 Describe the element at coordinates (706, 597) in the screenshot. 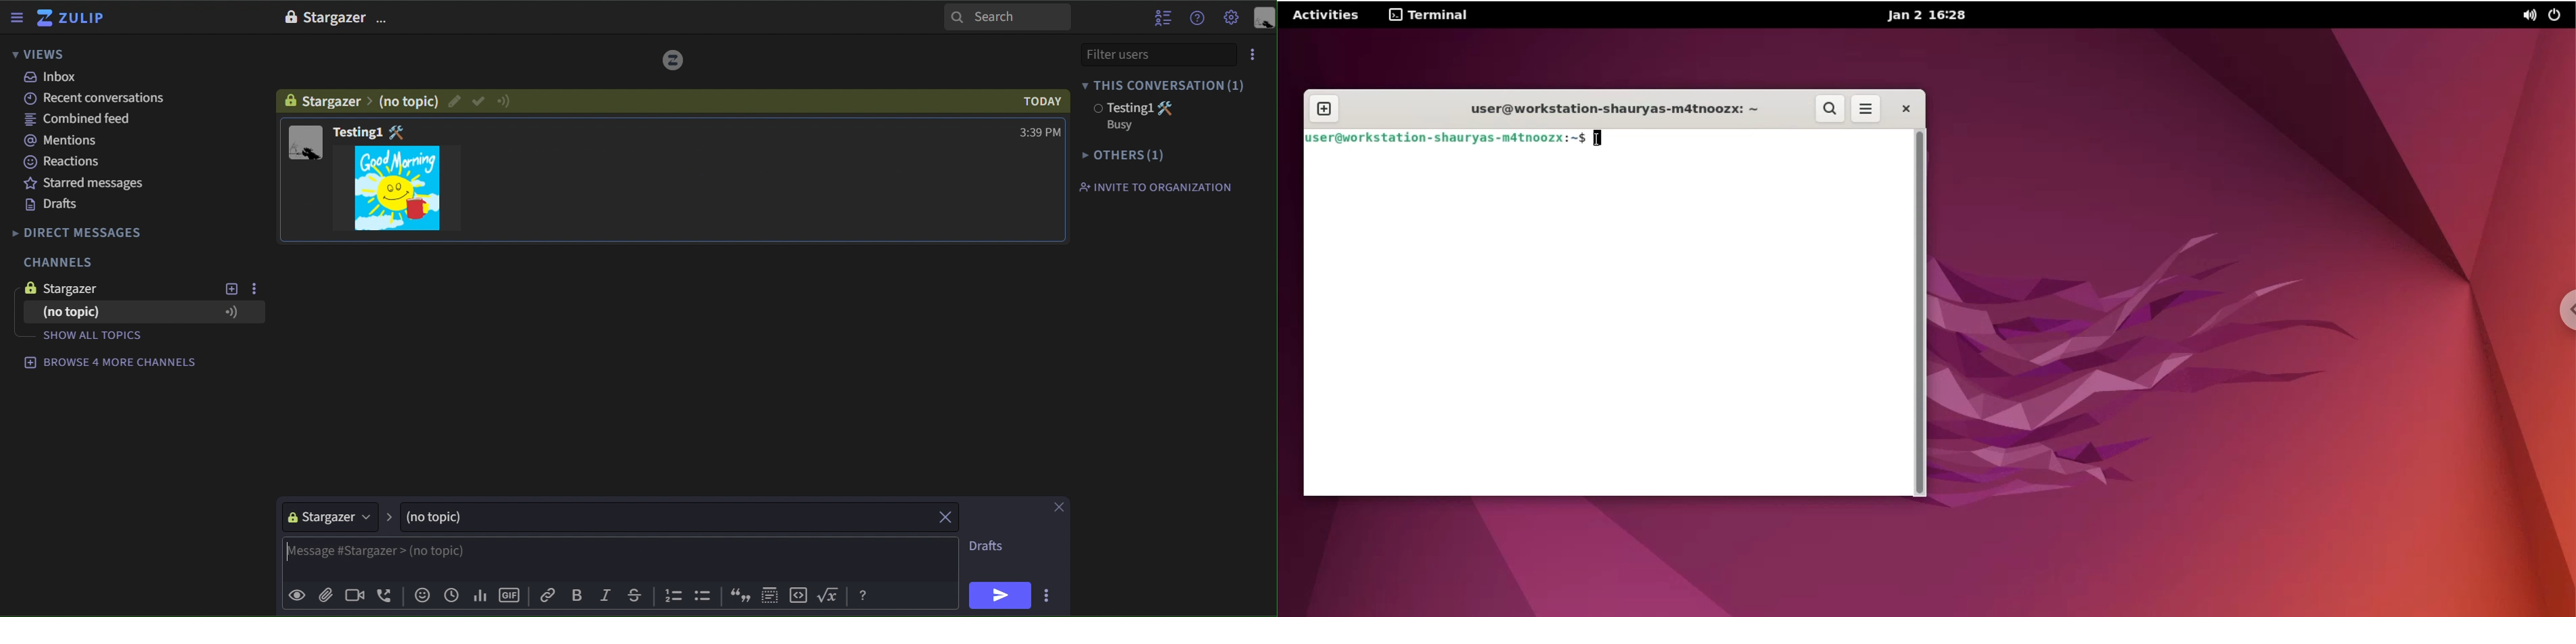

I see `icon` at that location.